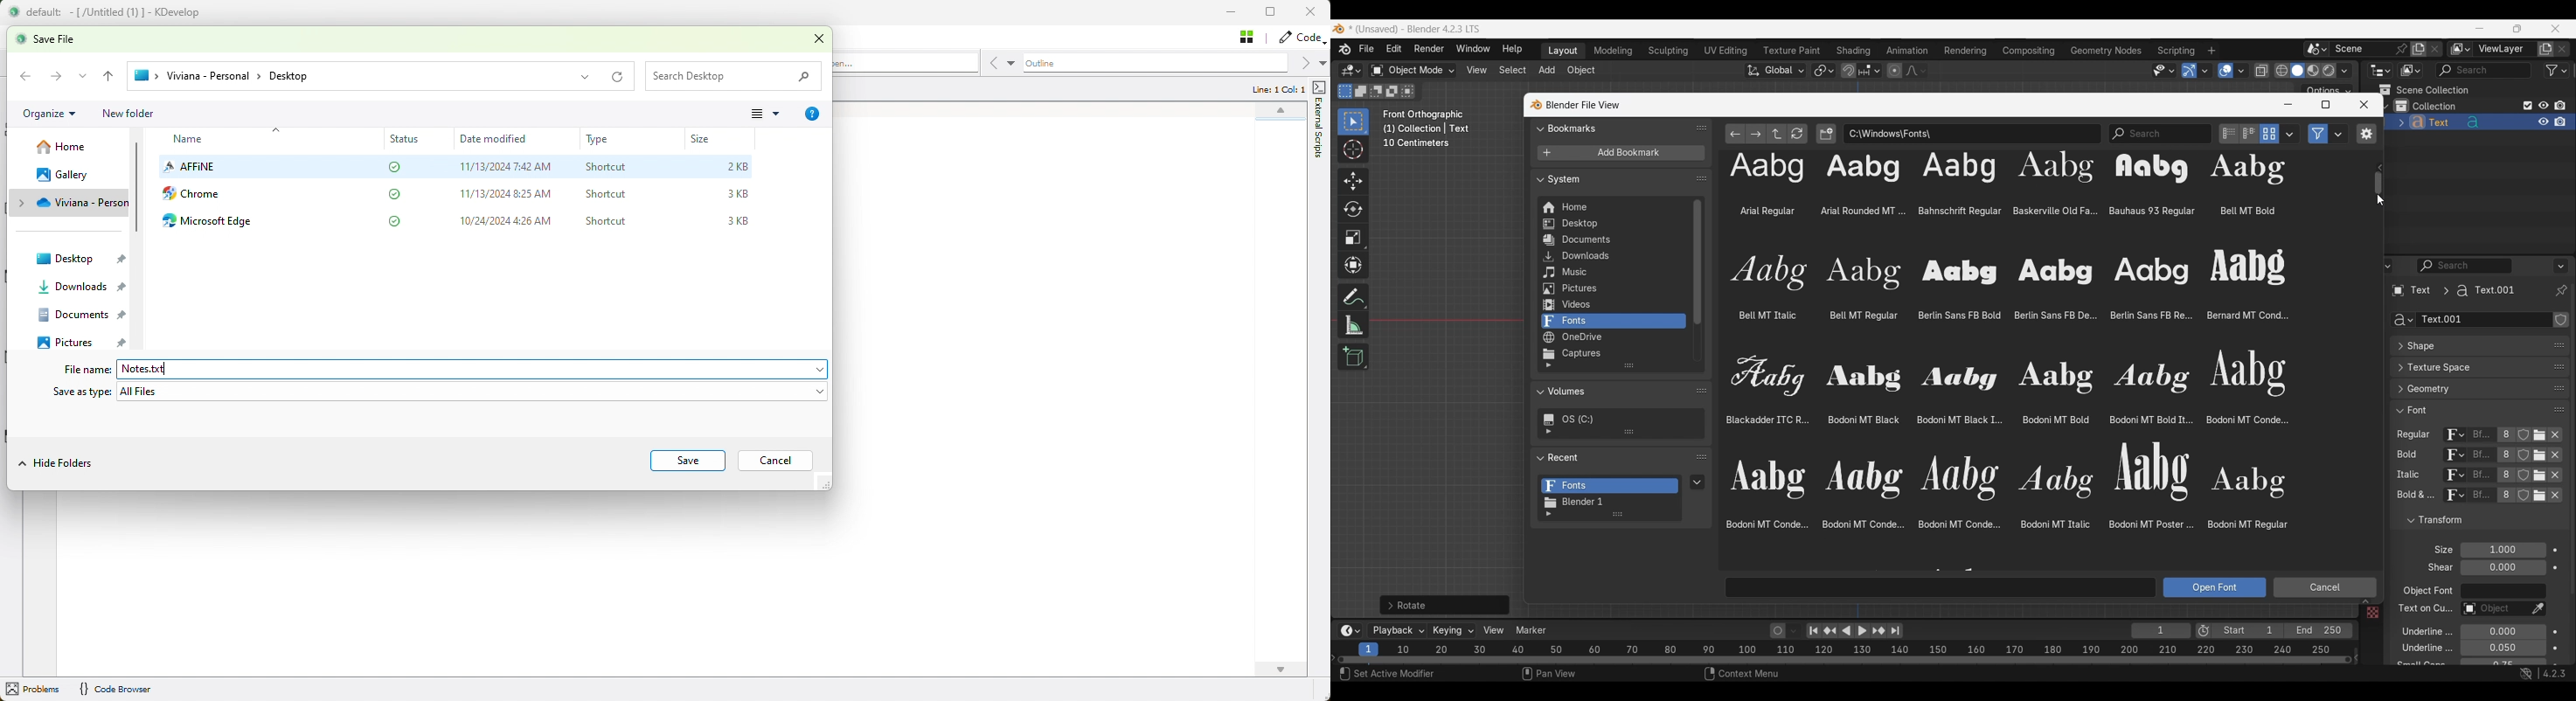 This screenshot has width=2576, height=728. Describe the element at coordinates (2467, 367) in the screenshot. I see `Click to expand Texture Space` at that location.